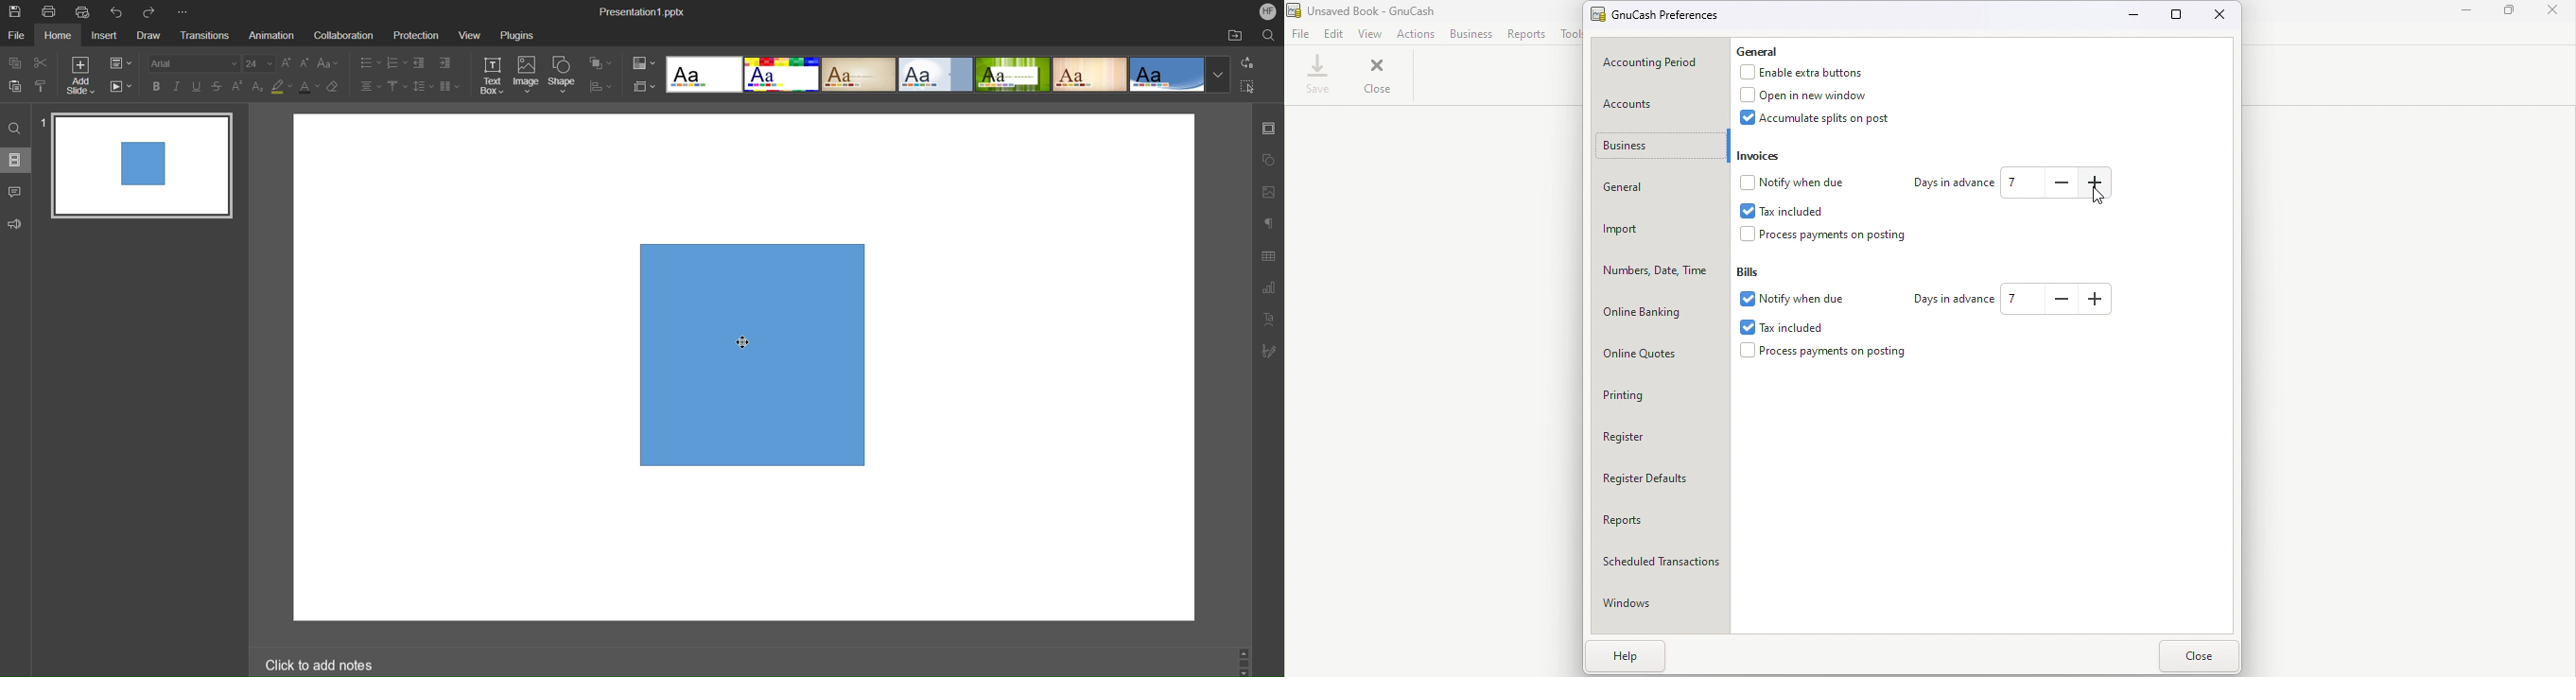 The image size is (2576, 700). I want to click on Align, so click(602, 86).